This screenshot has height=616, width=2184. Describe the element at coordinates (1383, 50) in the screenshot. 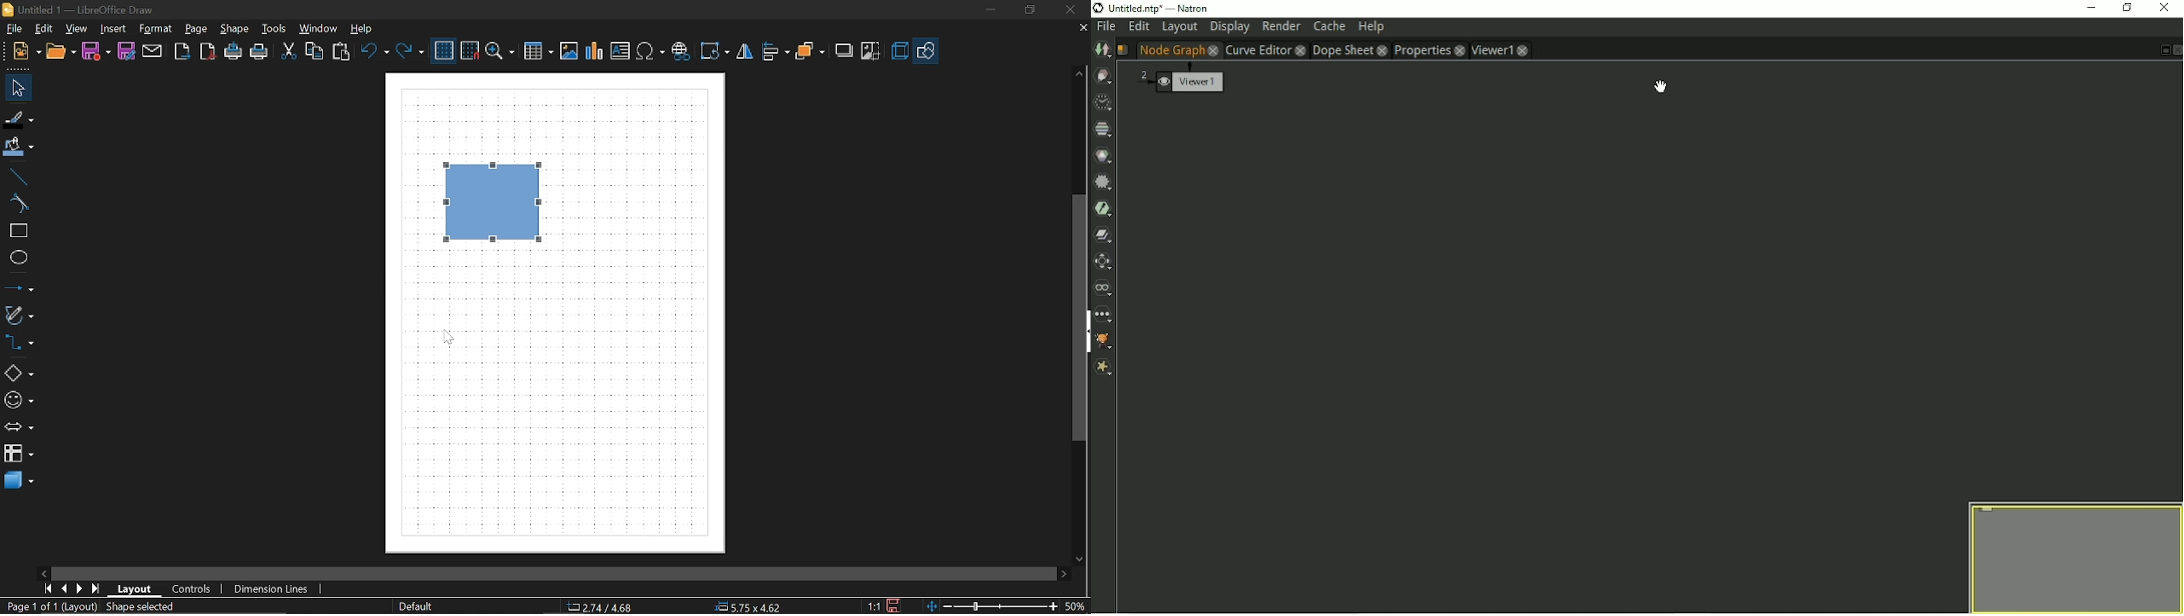

I see `close` at that location.